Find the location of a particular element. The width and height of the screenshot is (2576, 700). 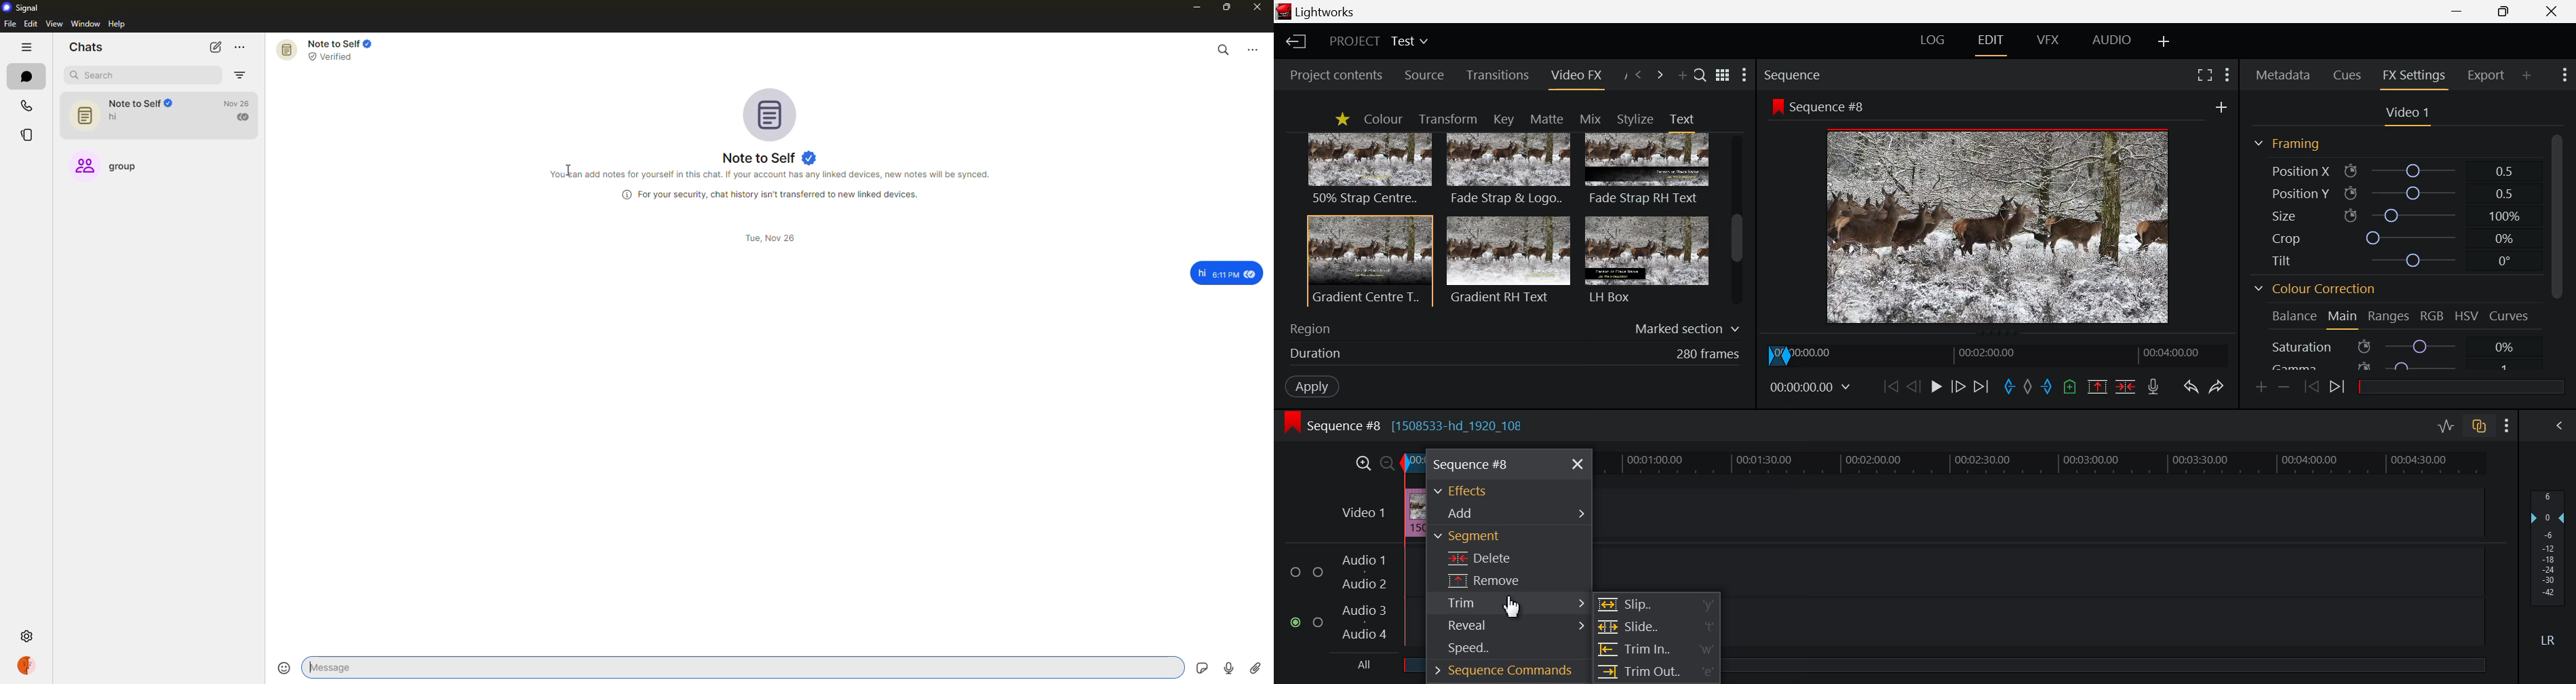

Frame Time is located at coordinates (1814, 387).